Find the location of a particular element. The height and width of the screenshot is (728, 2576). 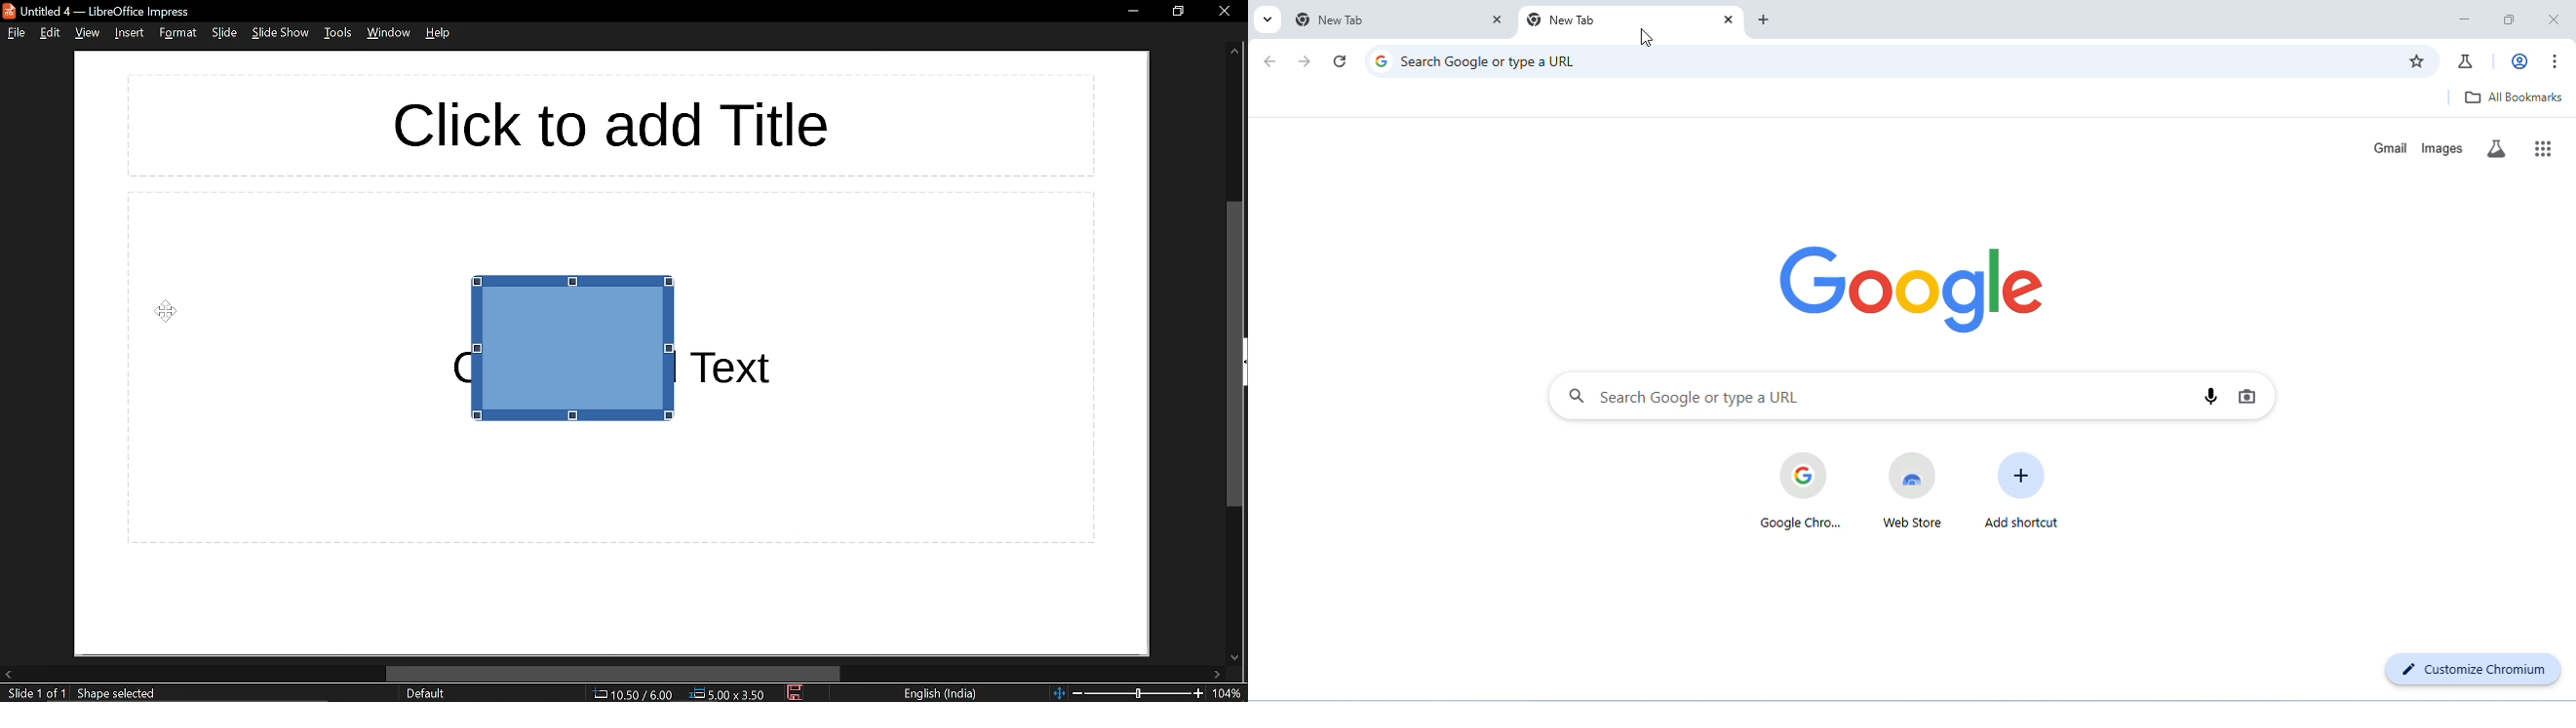

Current shape is located at coordinates (595, 351).